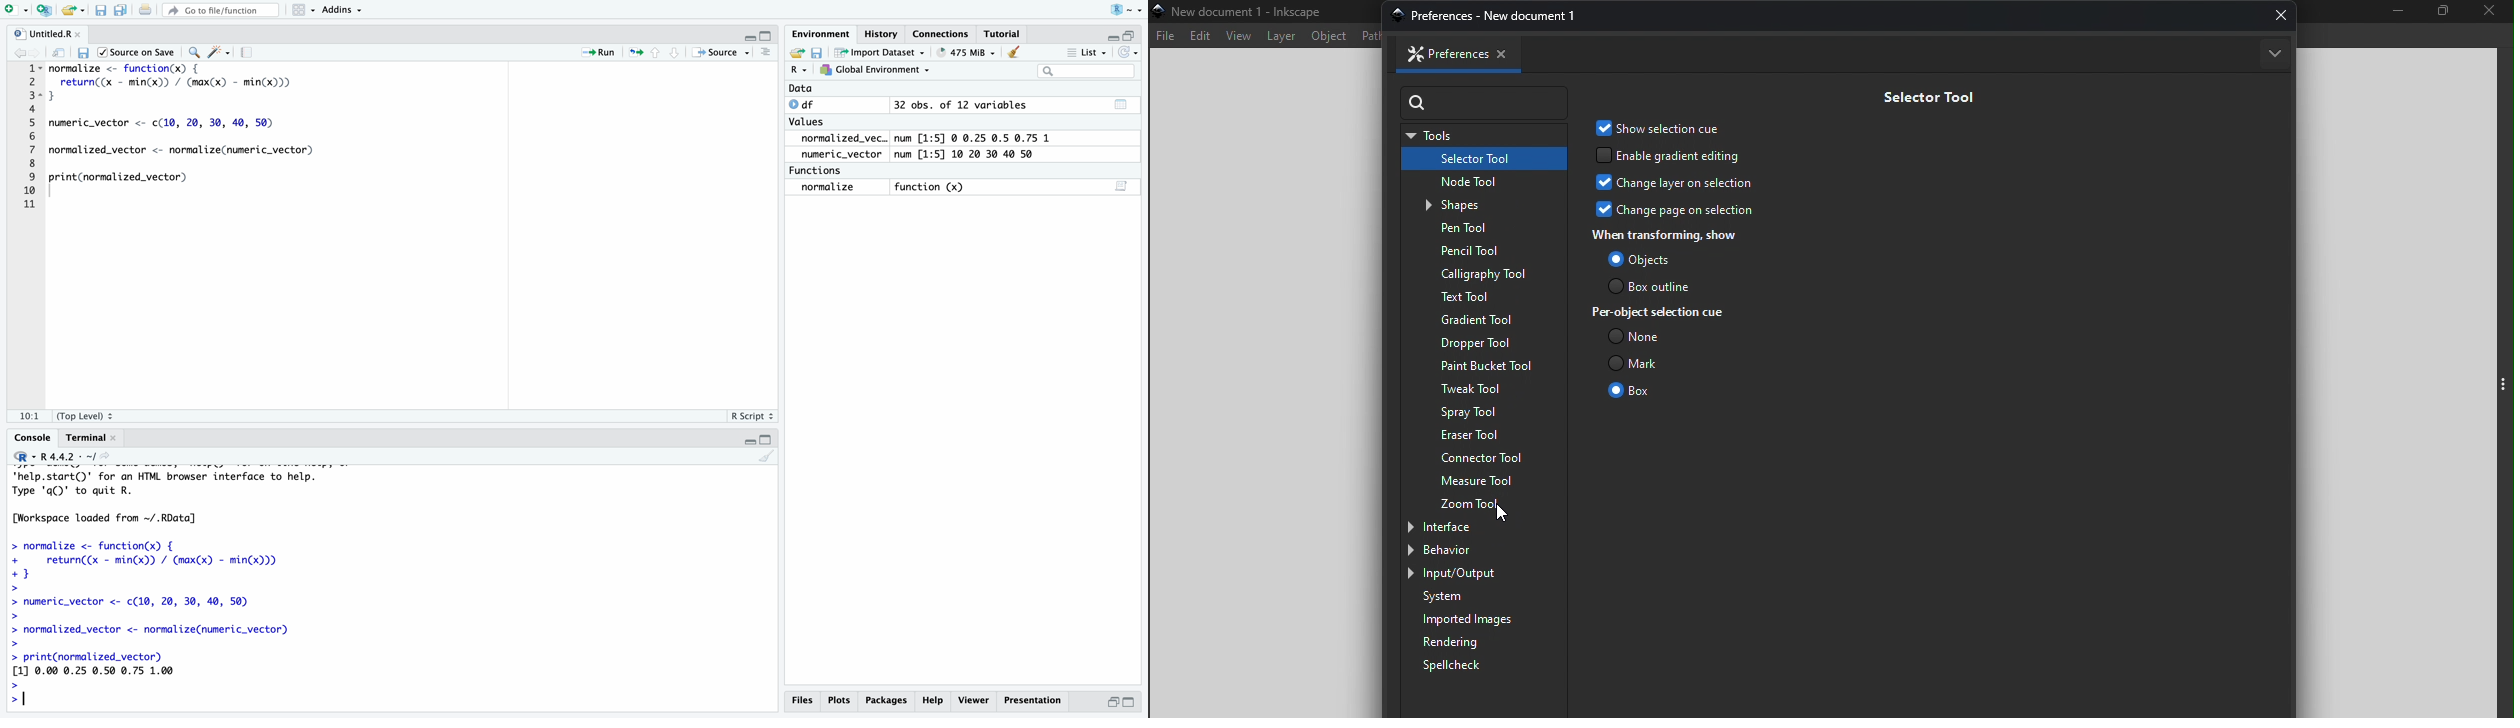 The height and width of the screenshot is (728, 2520). I want to click on 1234567891011, so click(27, 138).